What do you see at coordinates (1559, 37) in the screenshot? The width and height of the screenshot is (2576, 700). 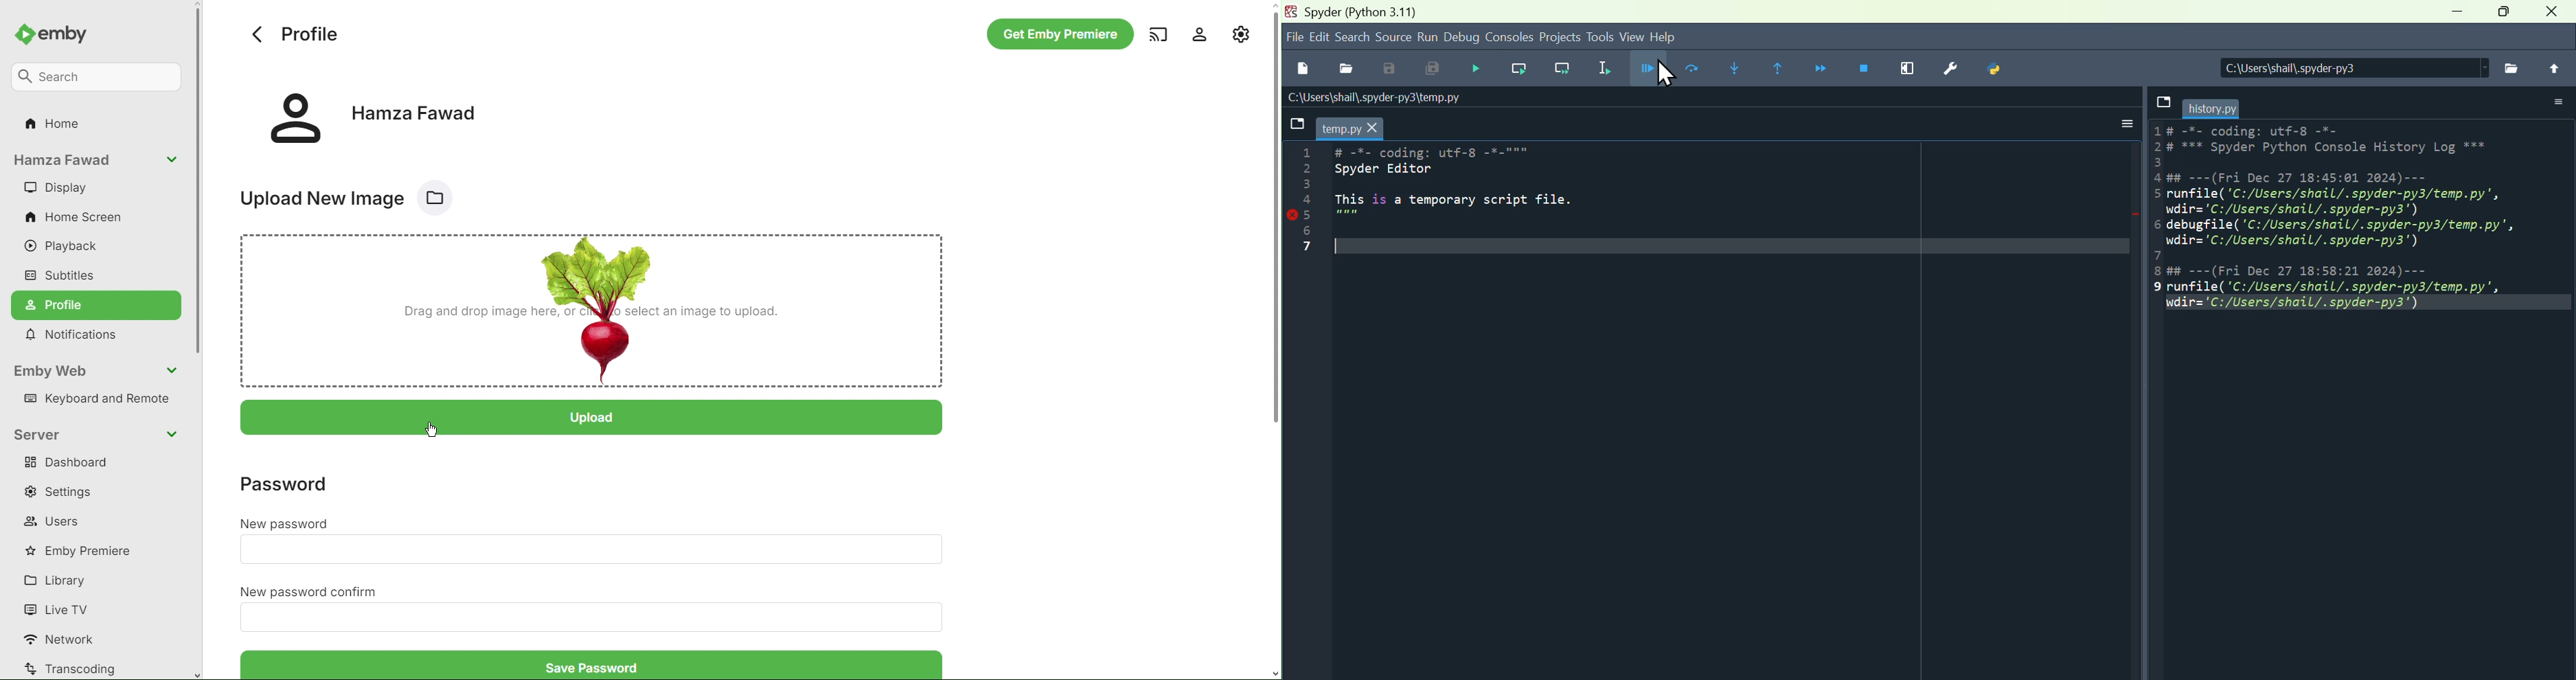 I see `Project` at bounding box center [1559, 37].